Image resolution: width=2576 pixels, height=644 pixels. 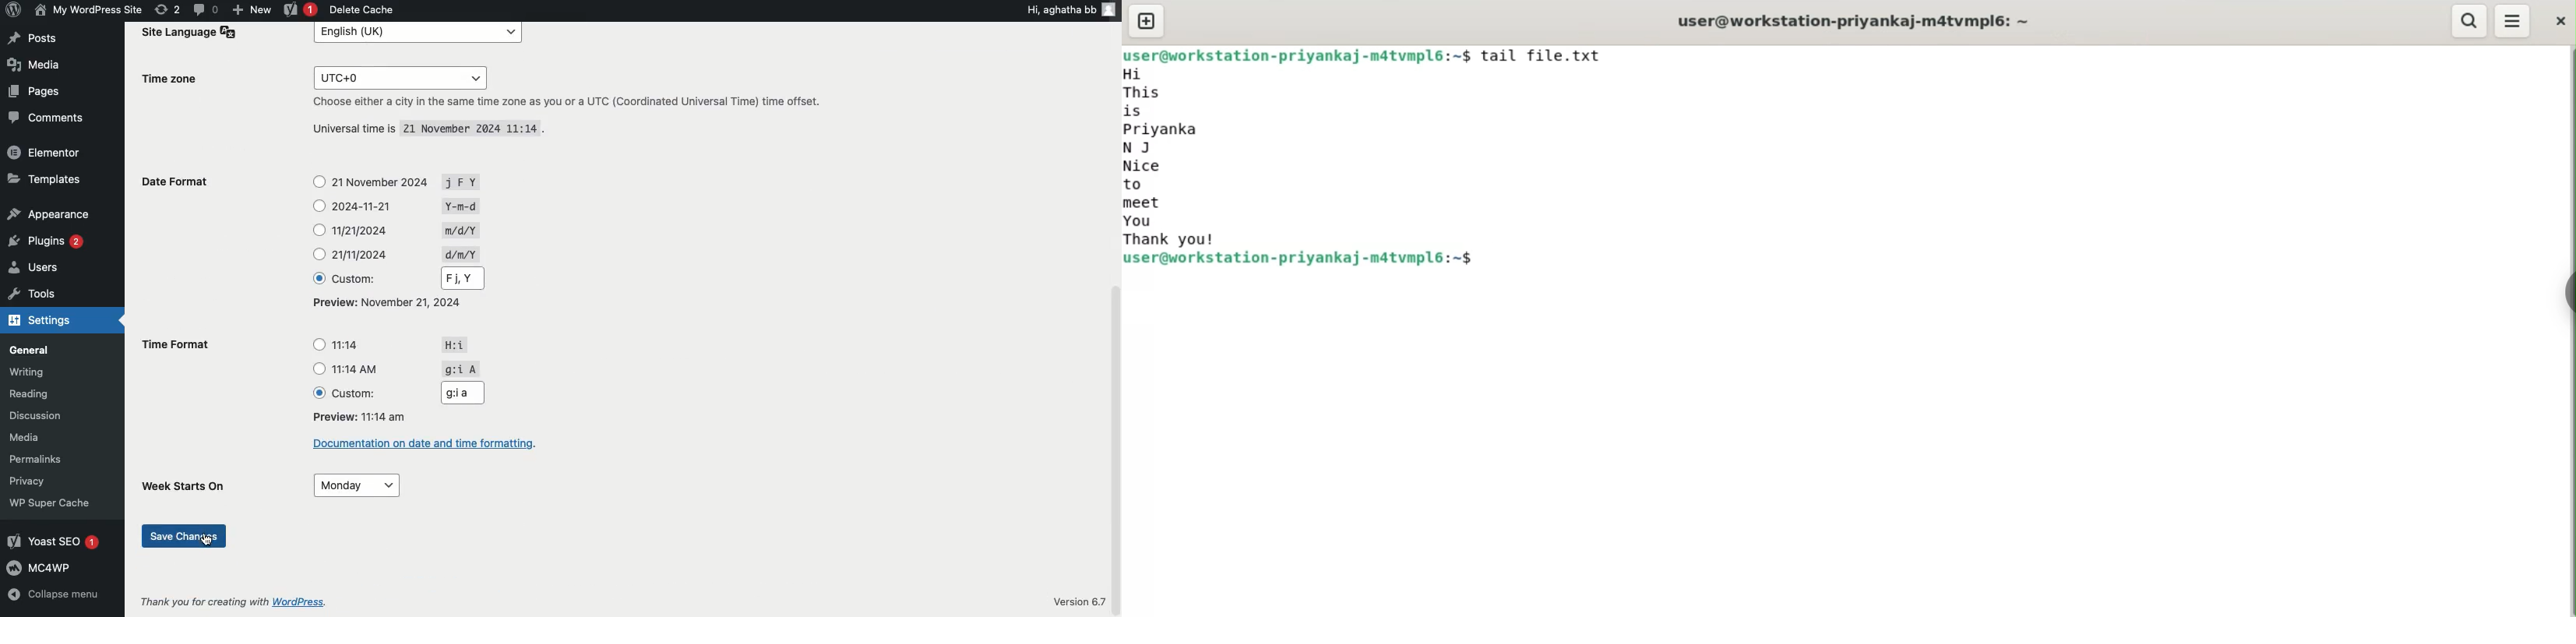 What do you see at coordinates (408, 231) in the screenshot?
I see `11/21/2024 m/d/y` at bounding box center [408, 231].